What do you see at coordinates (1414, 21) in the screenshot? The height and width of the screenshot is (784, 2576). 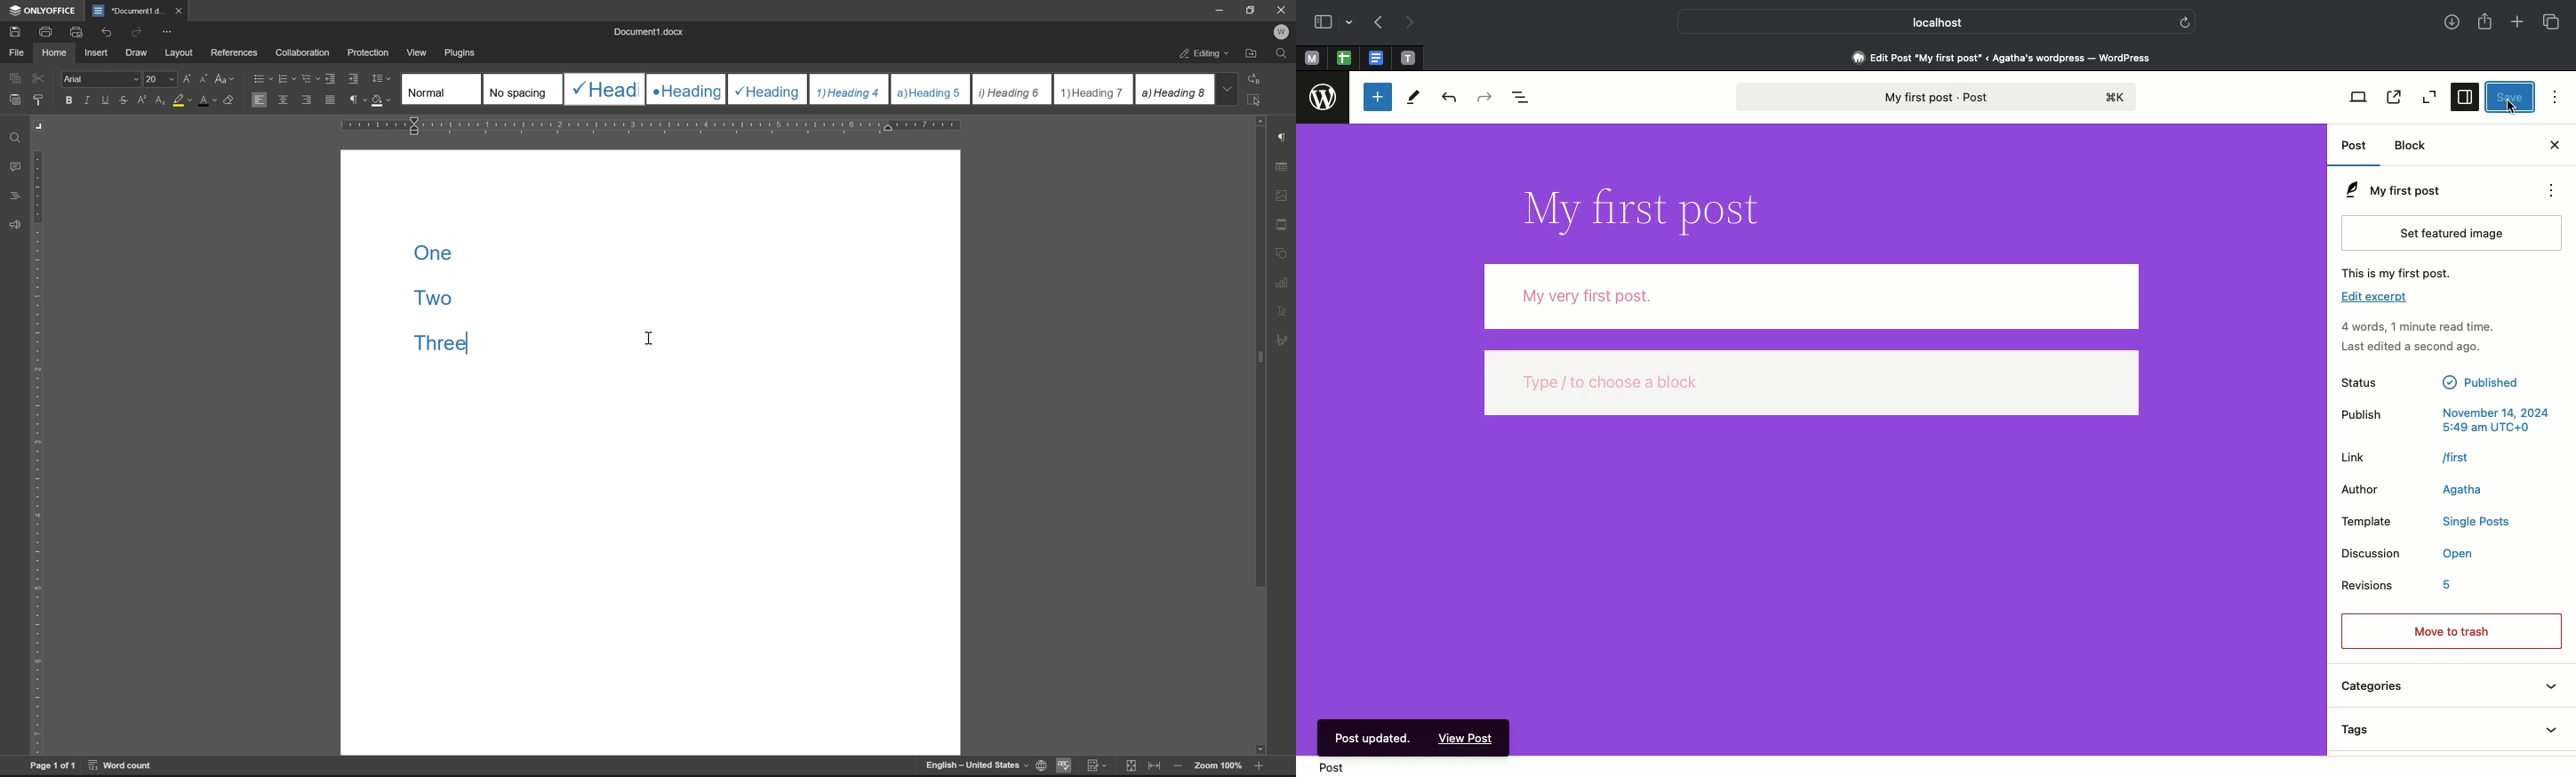 I see `Next page` at bounding box center [1414, 21].